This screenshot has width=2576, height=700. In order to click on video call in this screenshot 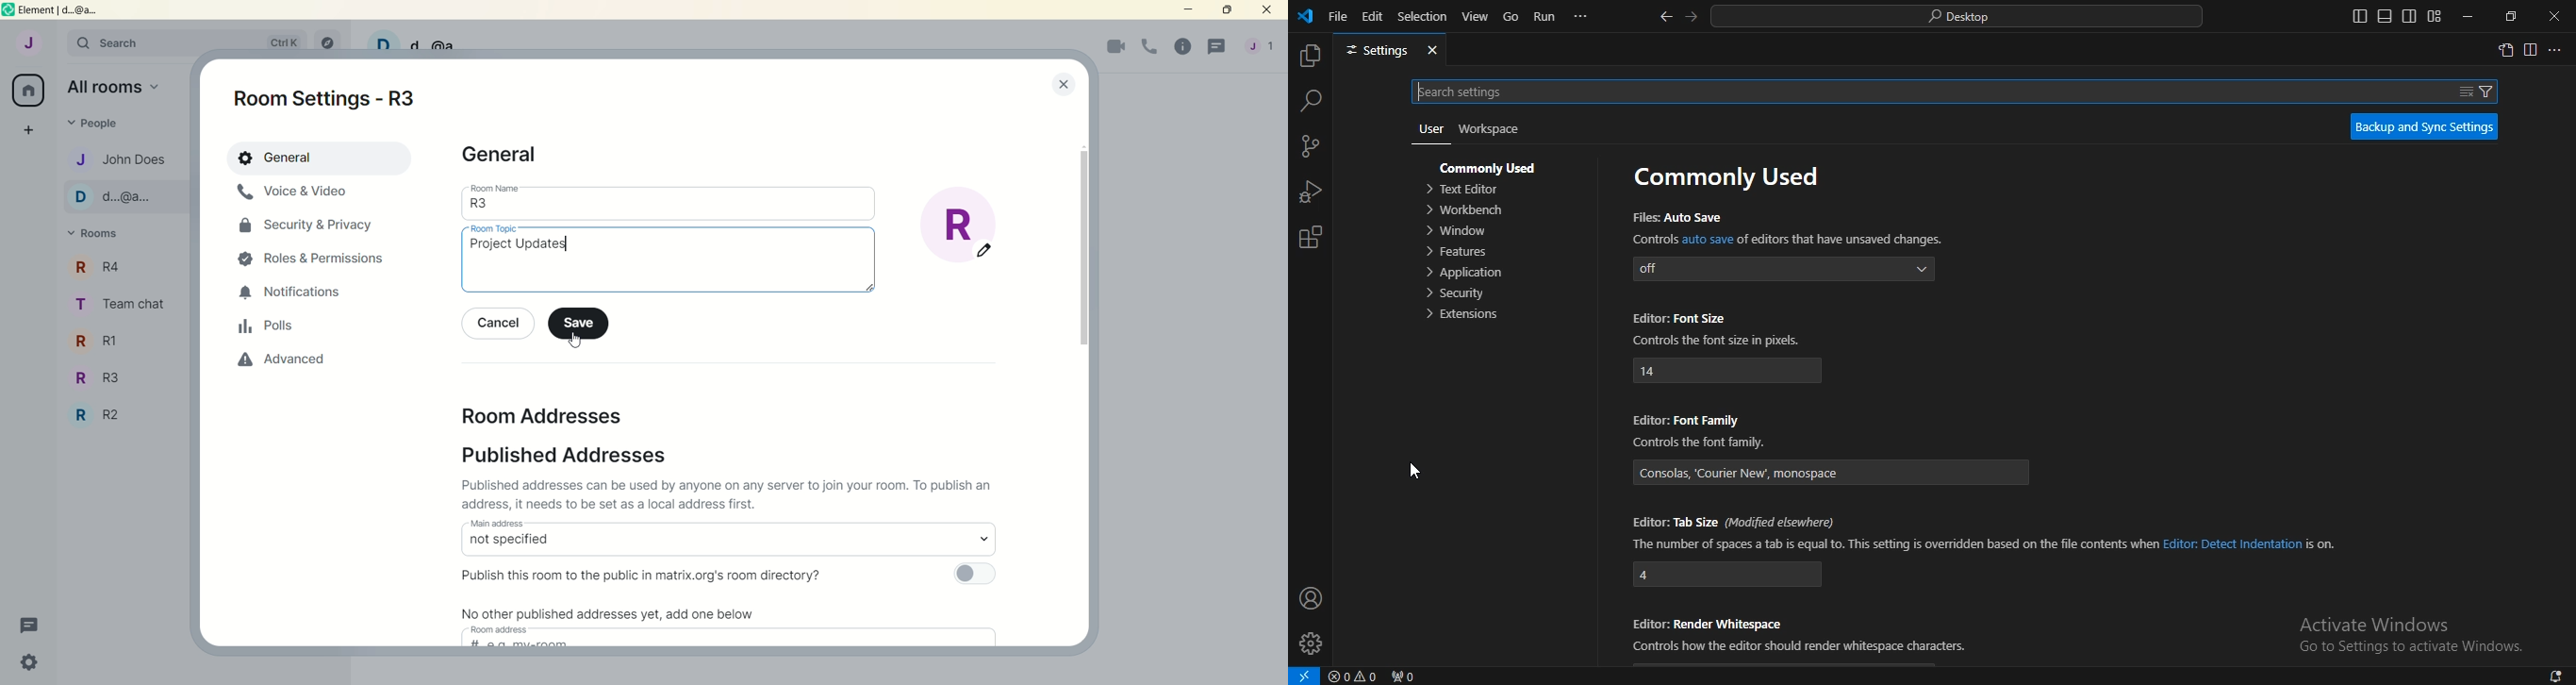, I will do `click(1113, 47)`.